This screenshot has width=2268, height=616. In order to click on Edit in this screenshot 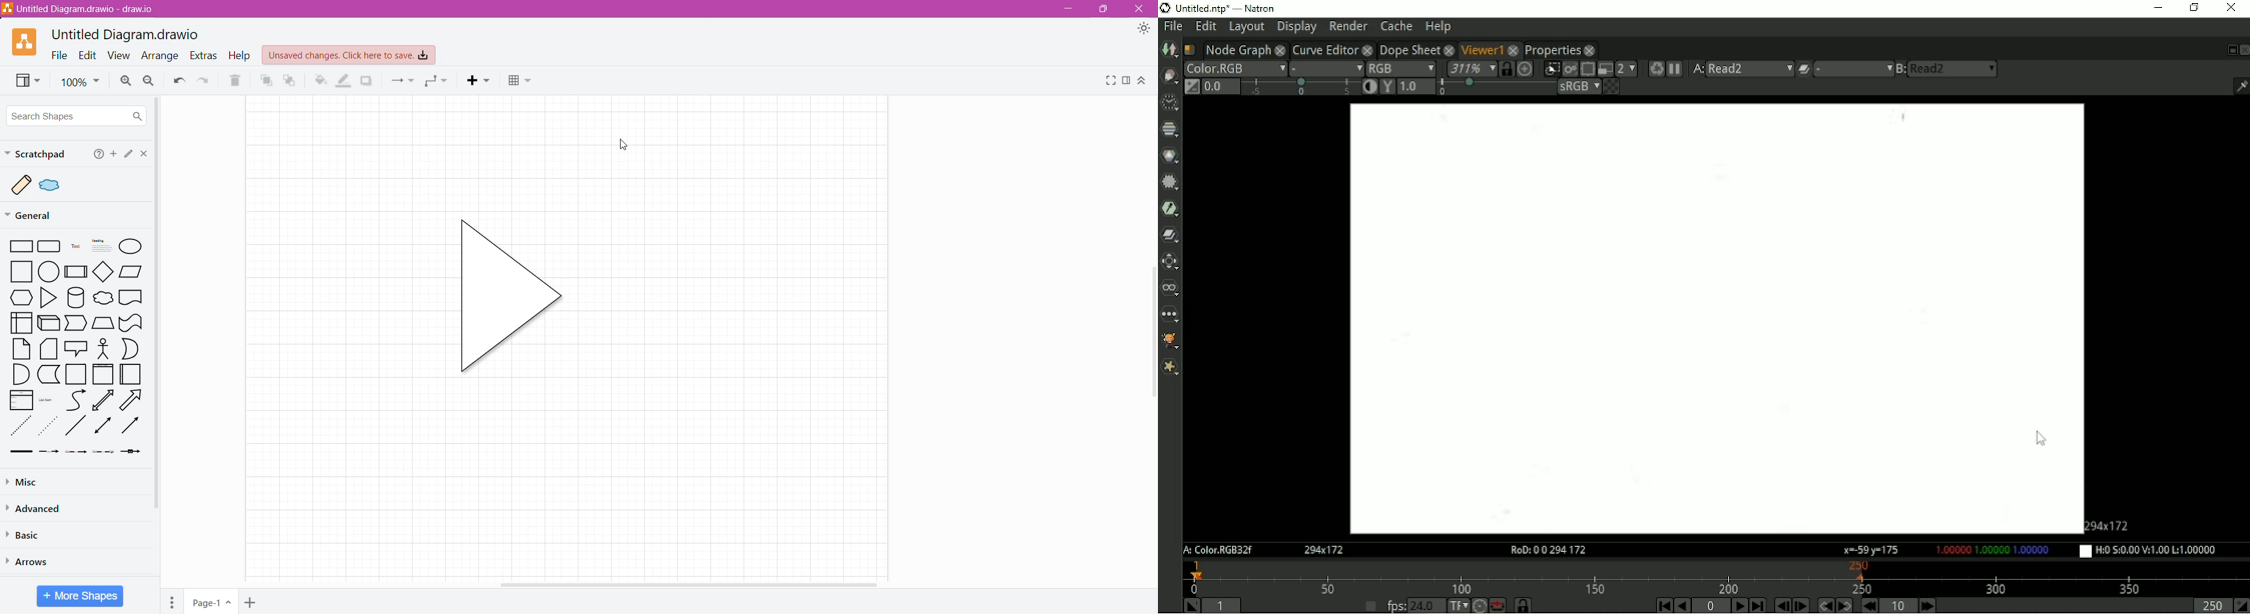, I will do `click(128, 154)`.